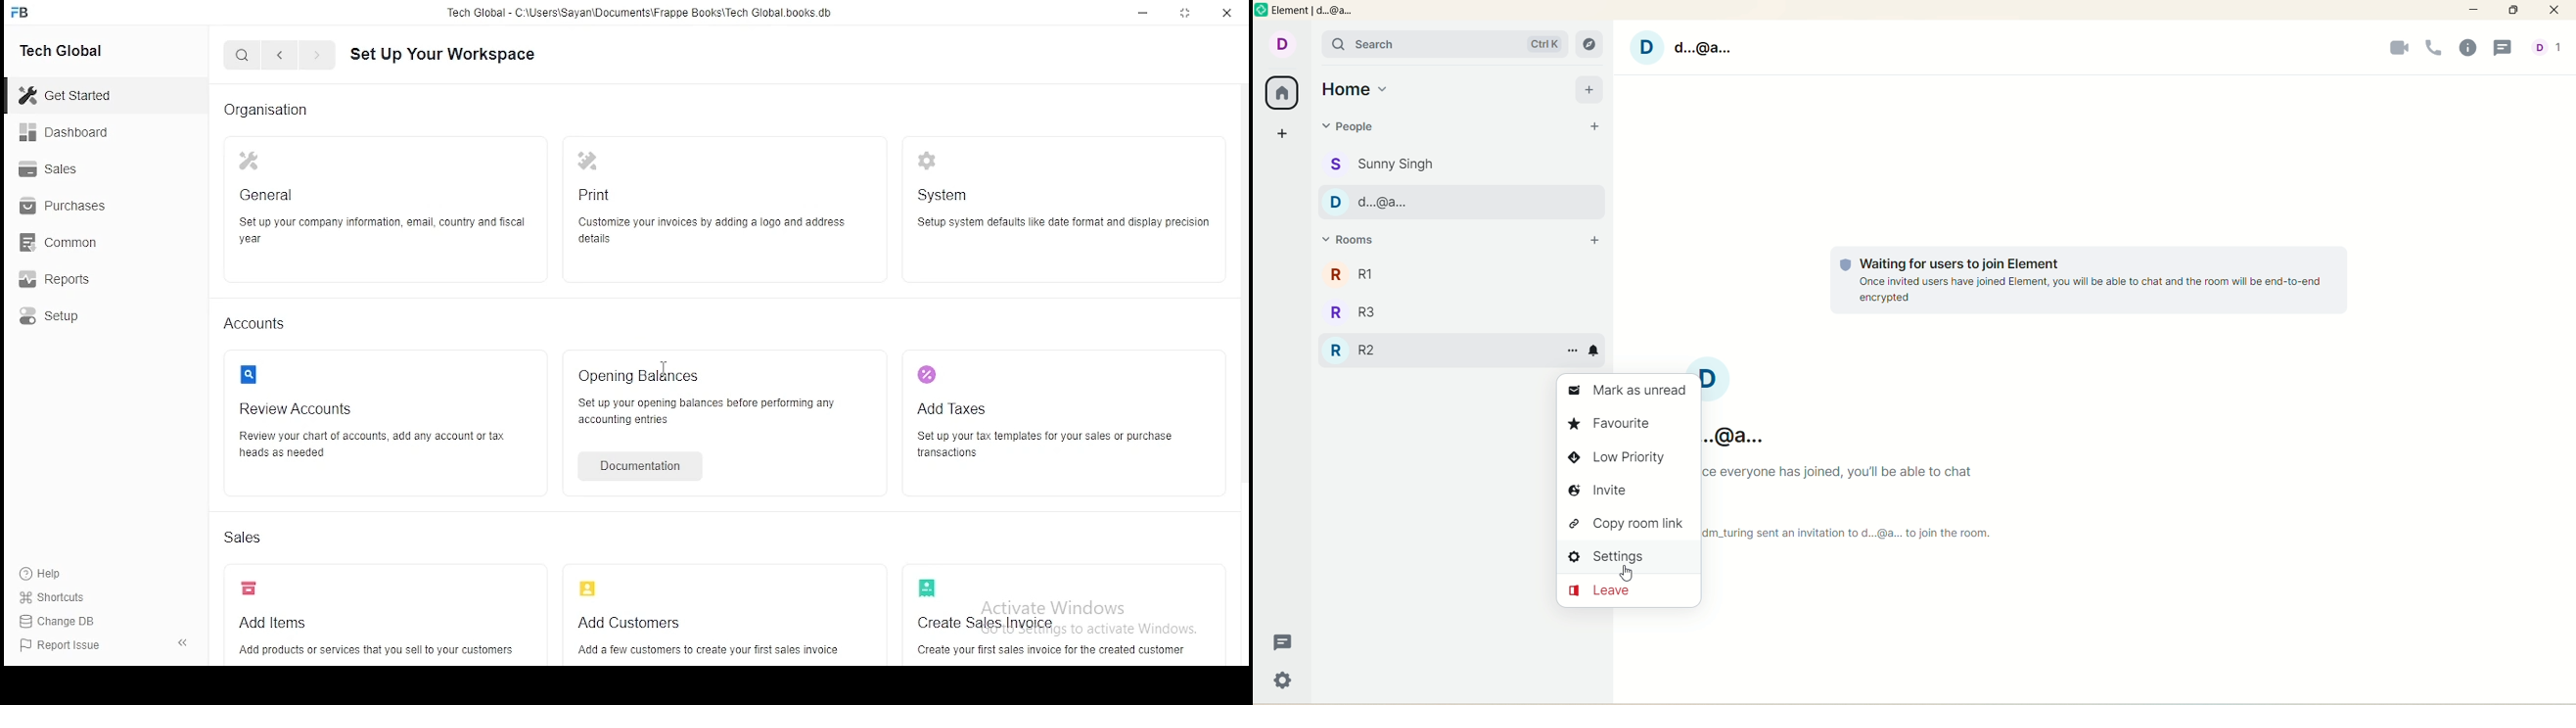  Describe the element at coordinates (2550, 48) in the screenshot. I see `account` at that location.